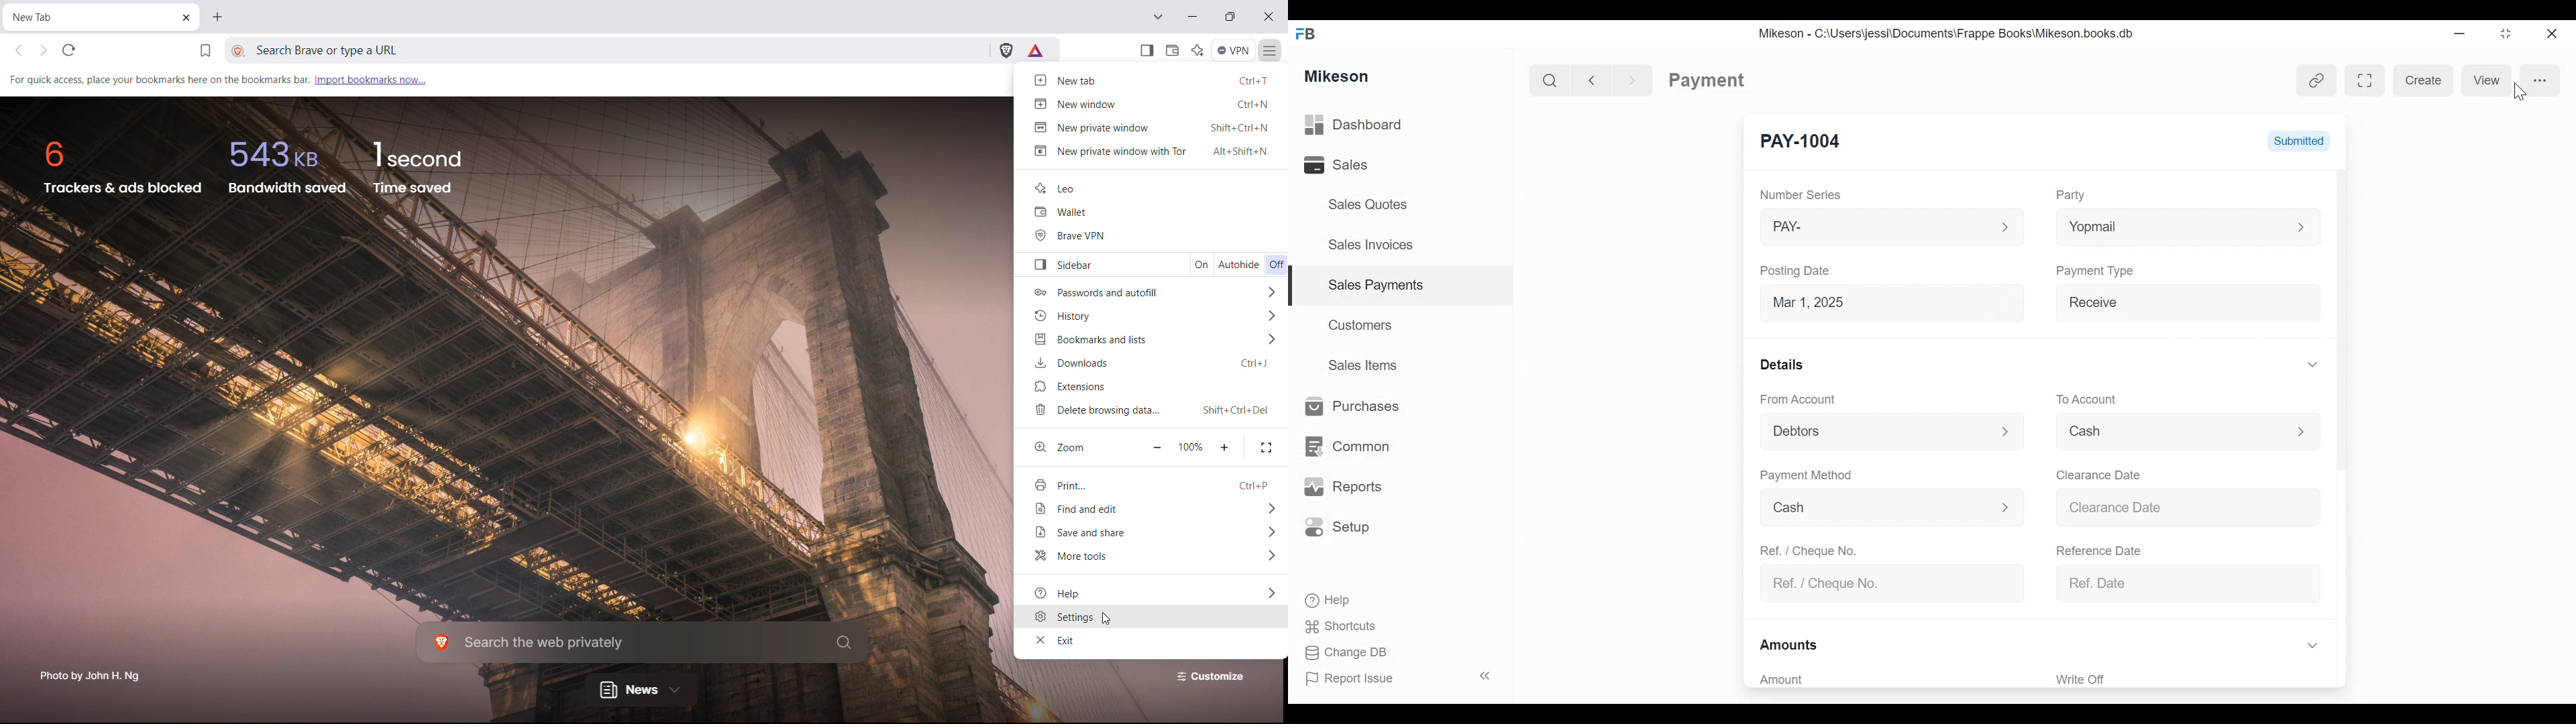 The image size is (2576, 728). What do you see at coordinates (2537, 80) in the screenshot?
I see `More options` at bounding box center [2537, 80].